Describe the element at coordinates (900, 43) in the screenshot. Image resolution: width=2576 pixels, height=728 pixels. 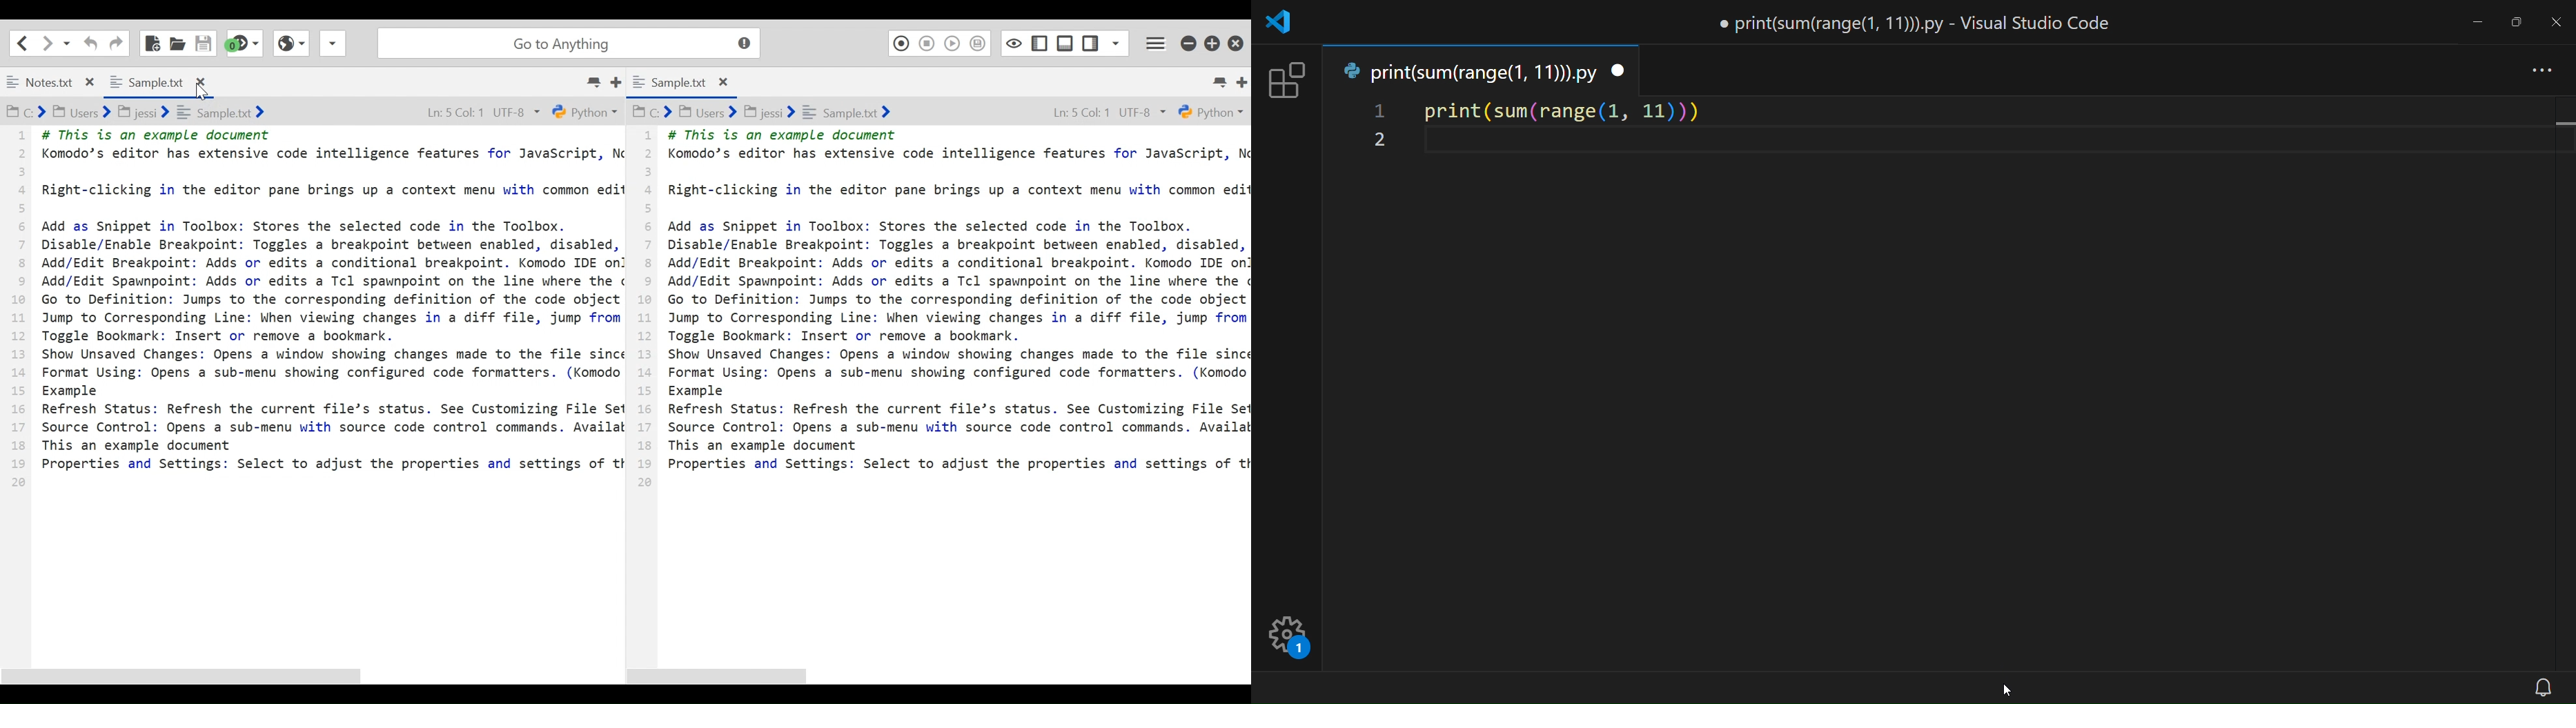
I see `Recording Macro` at that location.